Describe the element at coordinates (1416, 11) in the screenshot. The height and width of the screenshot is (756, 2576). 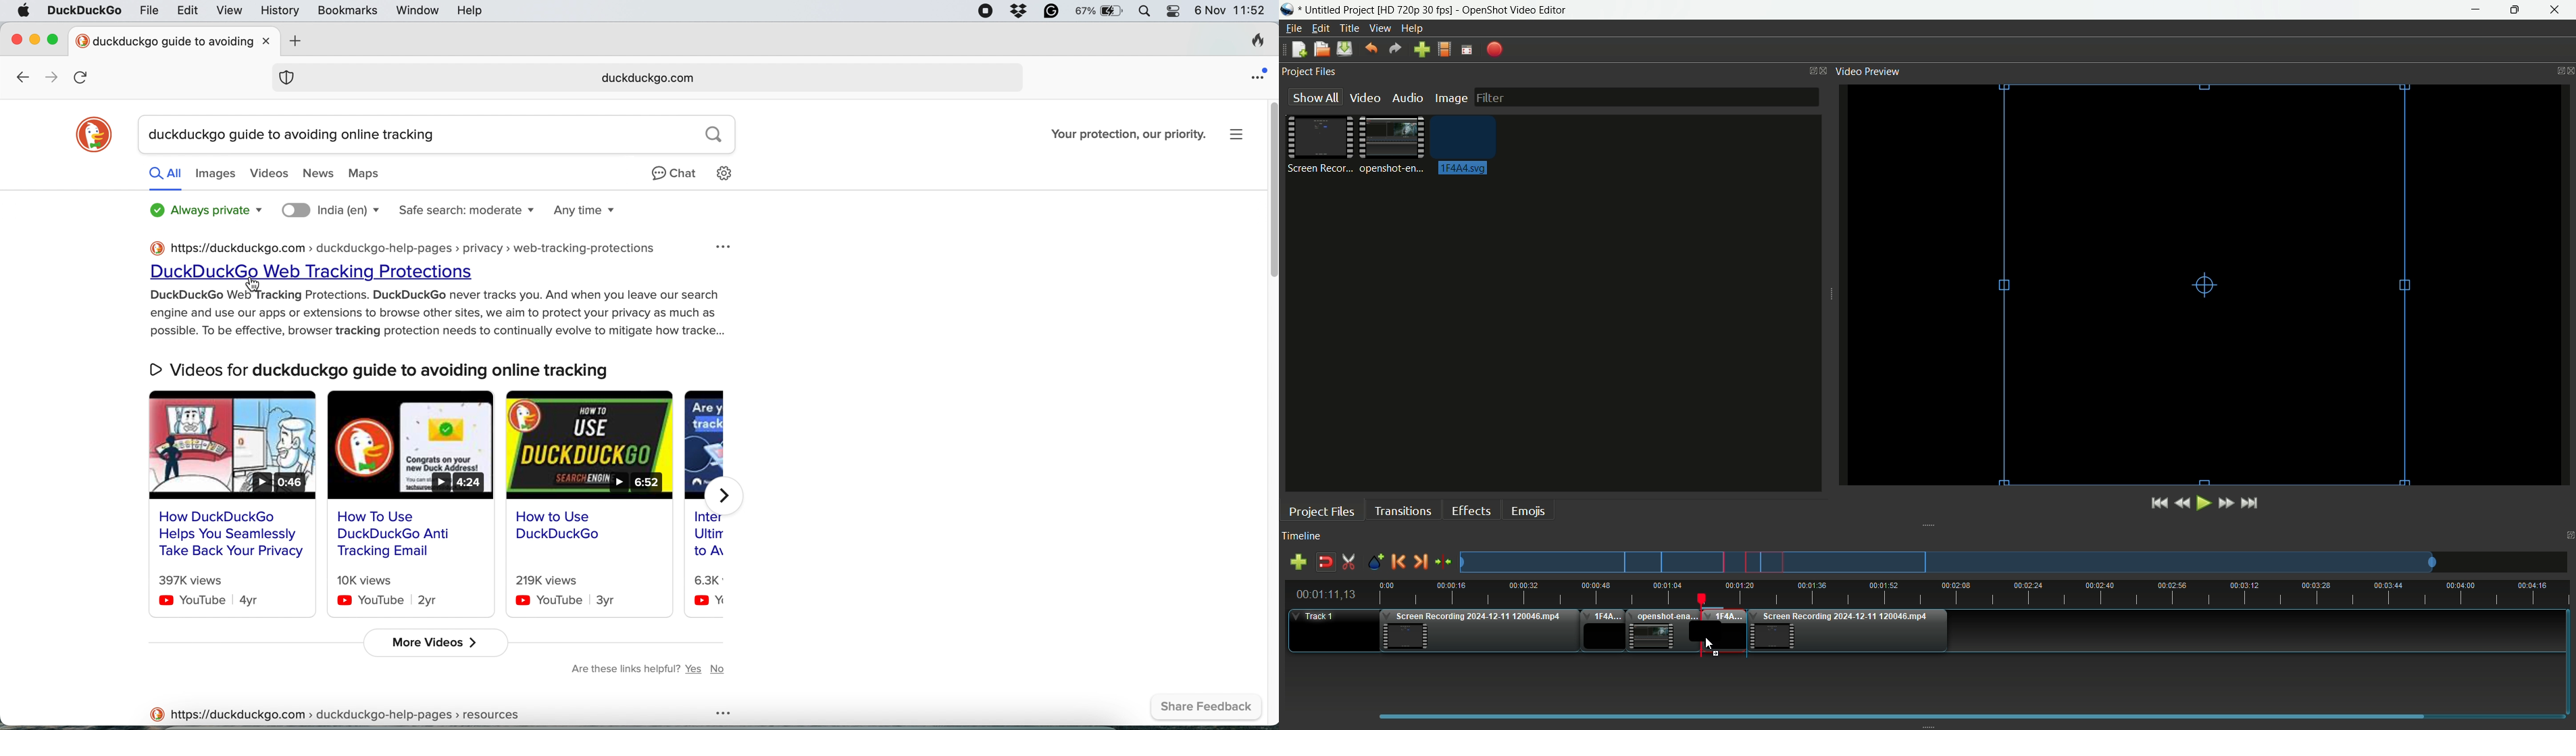
I see `Profile name` at that location.